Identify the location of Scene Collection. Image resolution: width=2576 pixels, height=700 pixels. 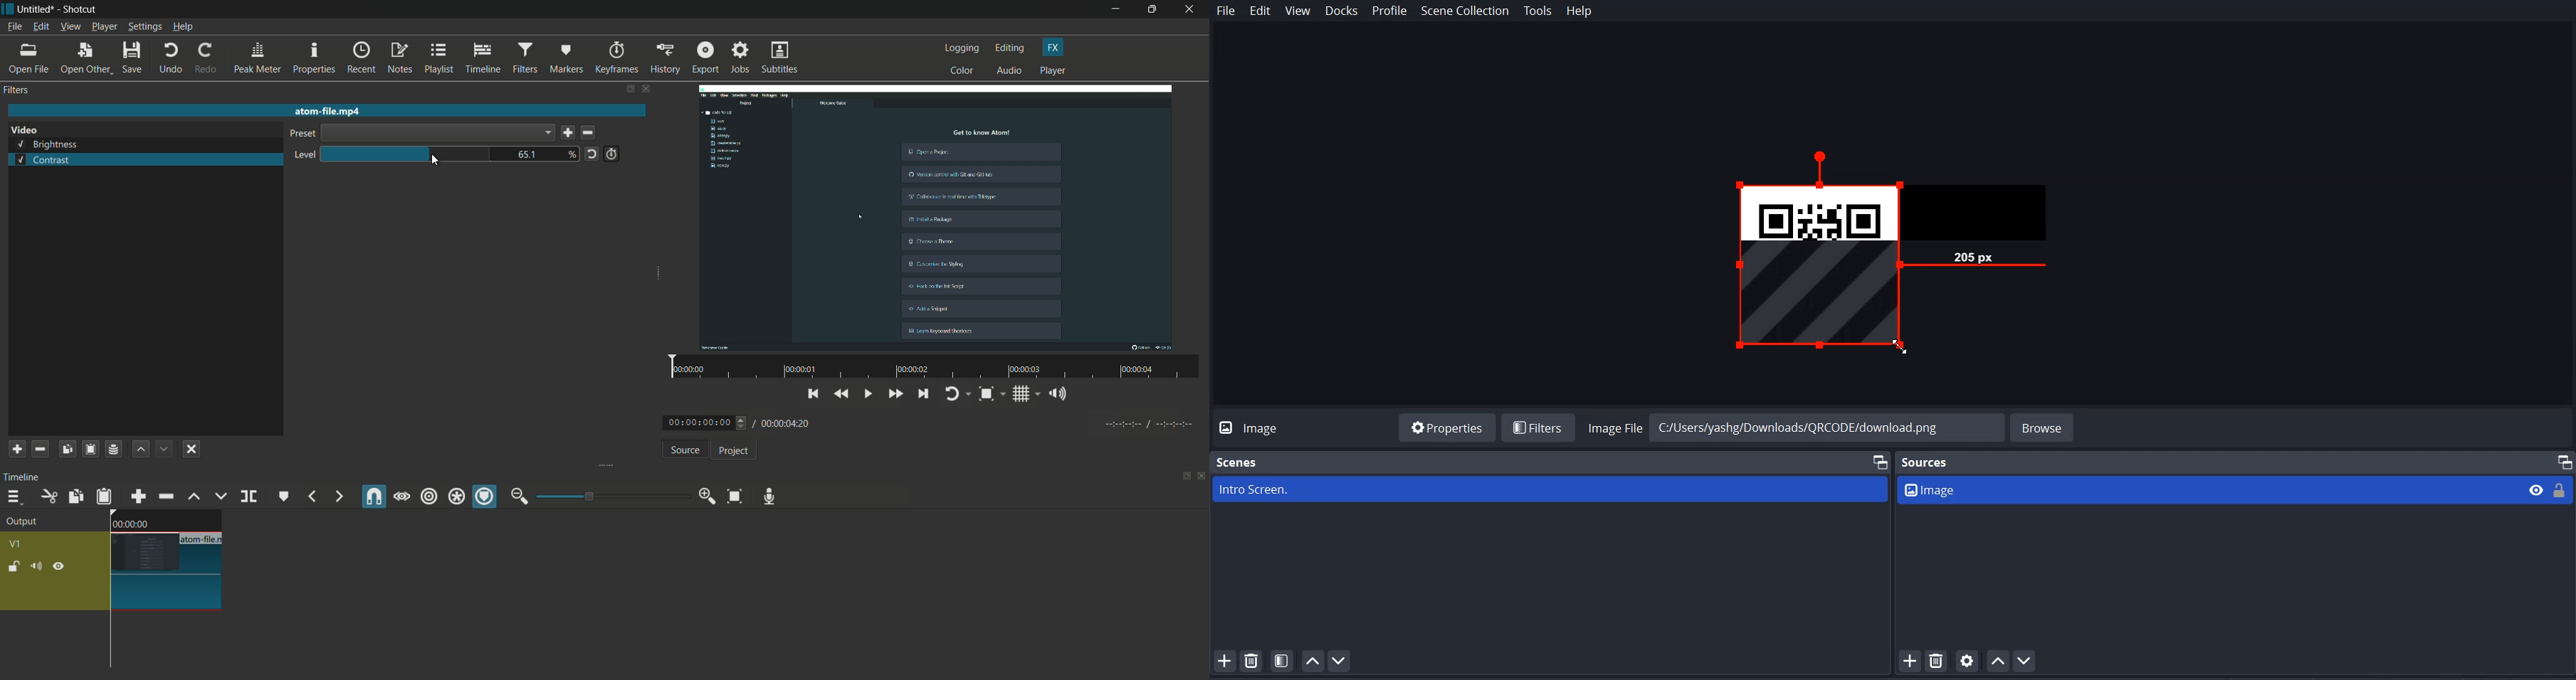
(1466, 12).